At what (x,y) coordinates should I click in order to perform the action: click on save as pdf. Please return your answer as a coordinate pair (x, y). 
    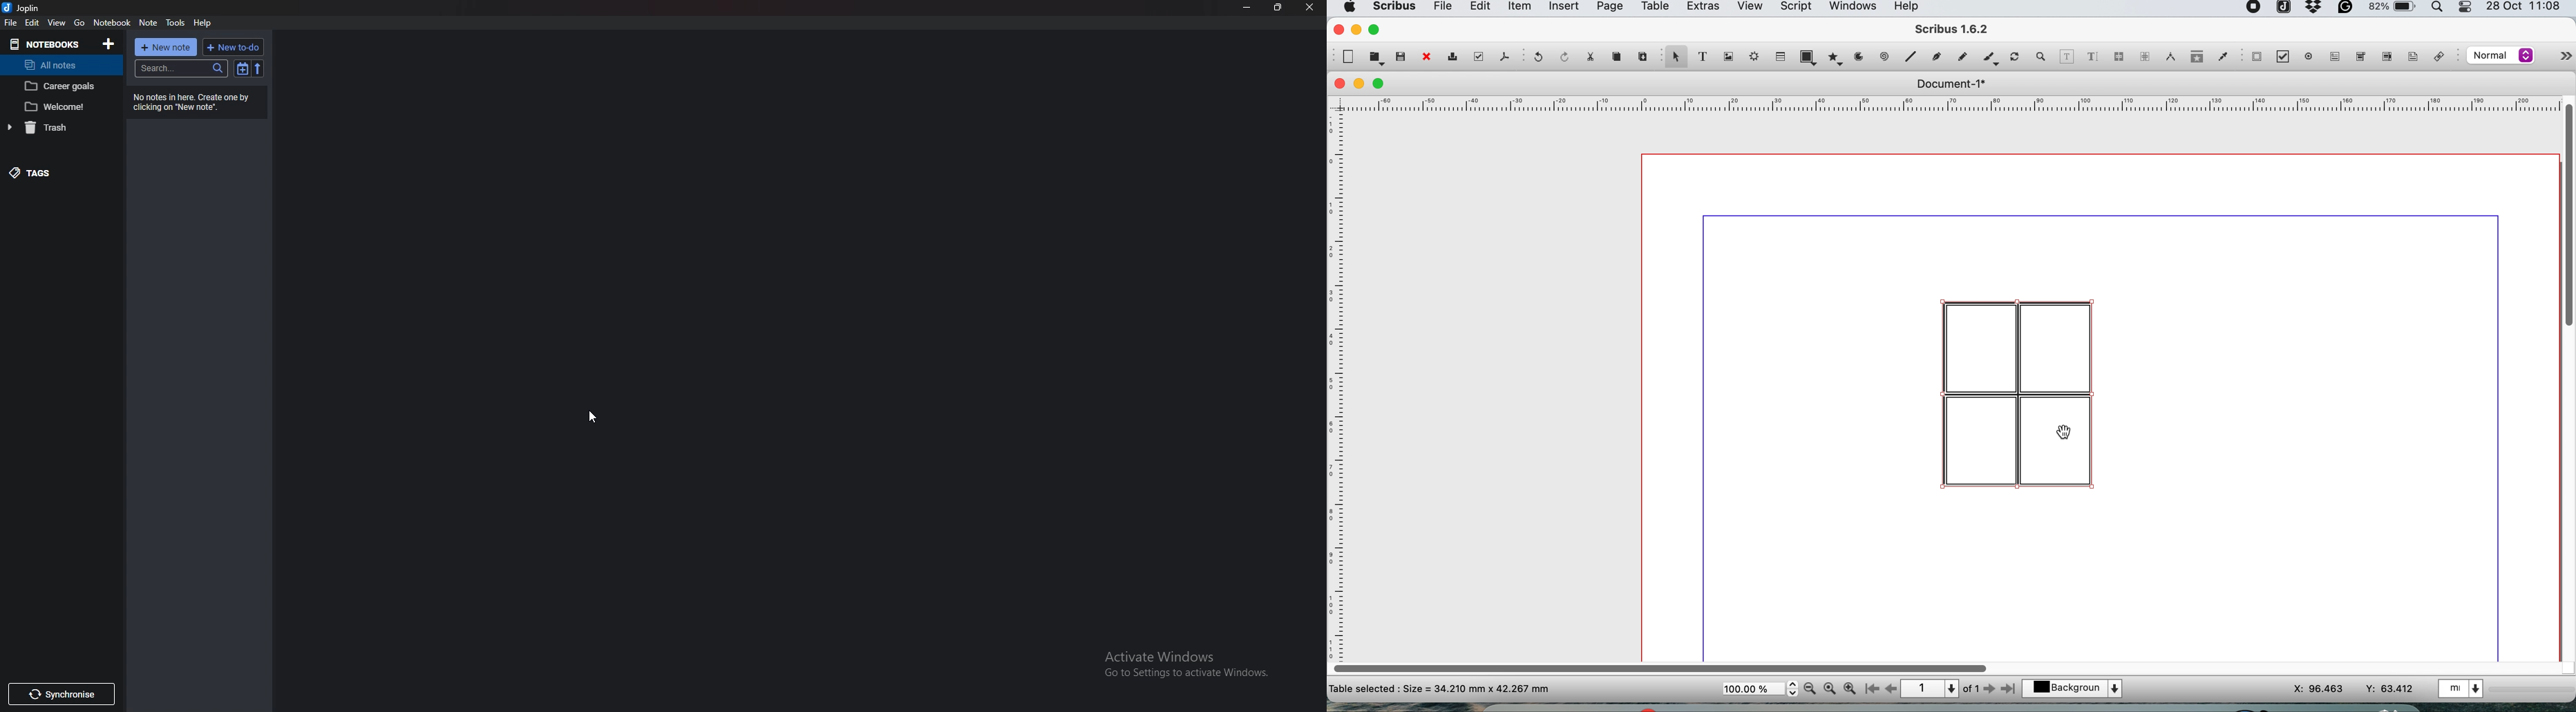
    Looking at the image, I should click on (1504, 56).